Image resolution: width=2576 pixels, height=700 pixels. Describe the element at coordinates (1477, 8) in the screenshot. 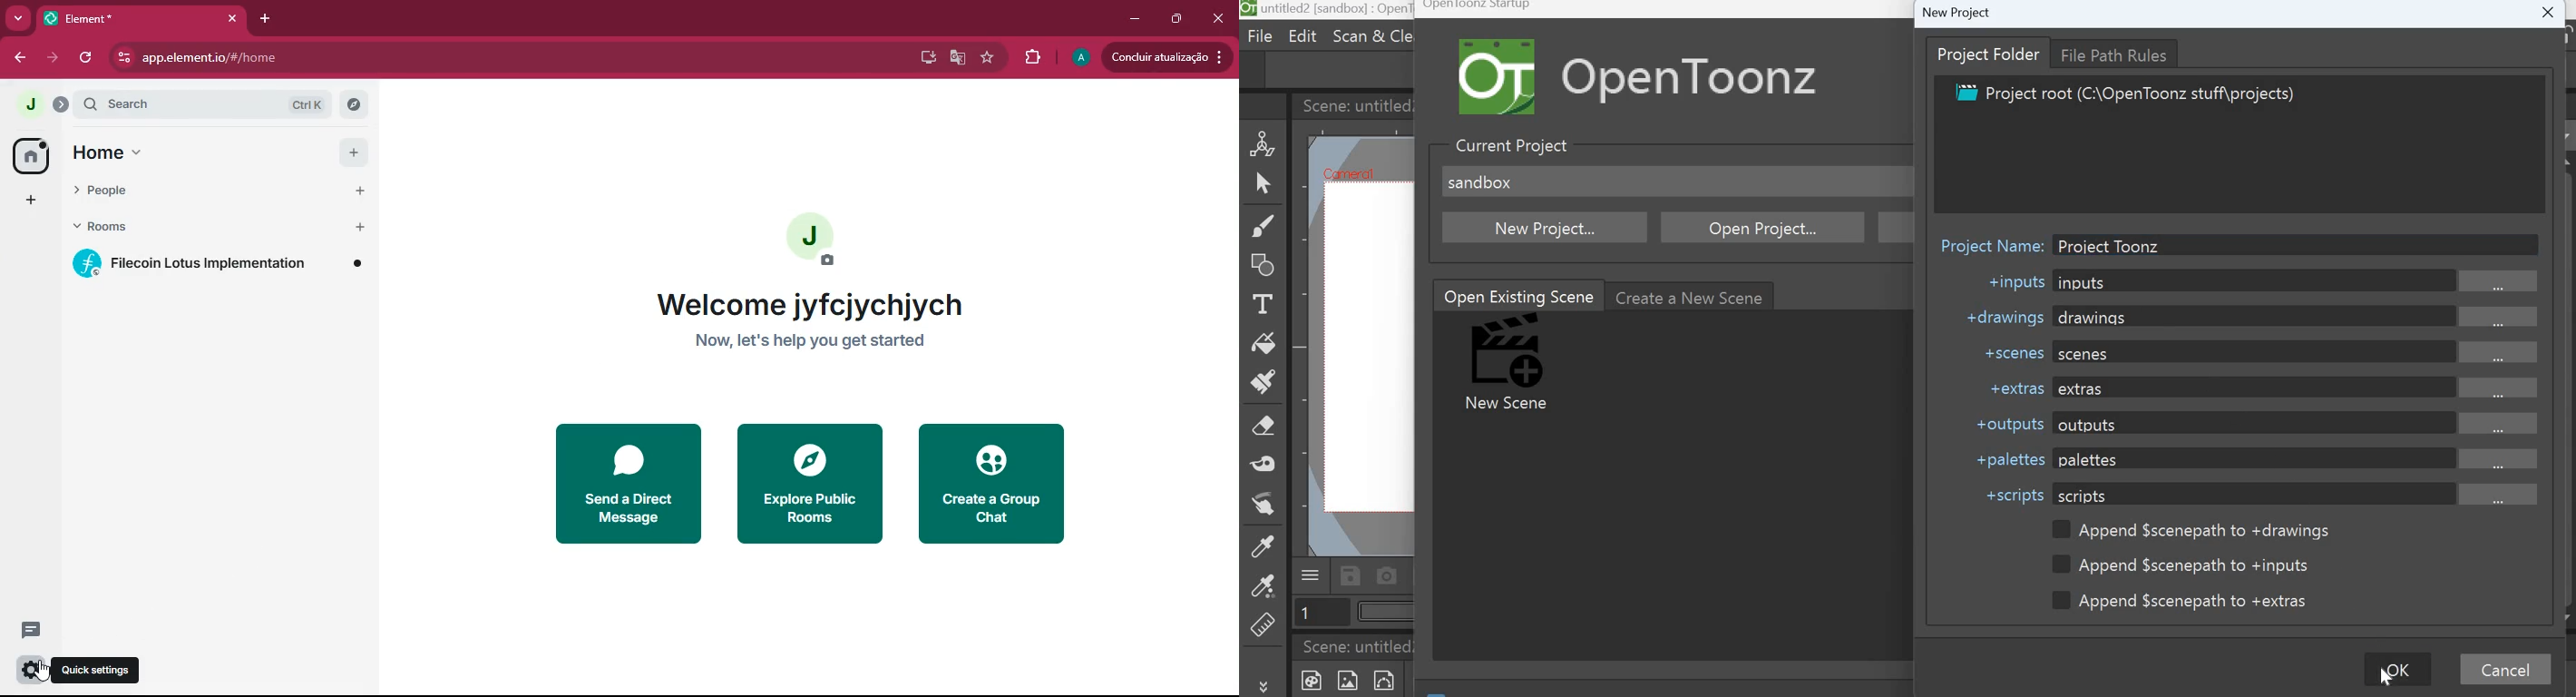

I see `Opentoonz Startup` at that location.